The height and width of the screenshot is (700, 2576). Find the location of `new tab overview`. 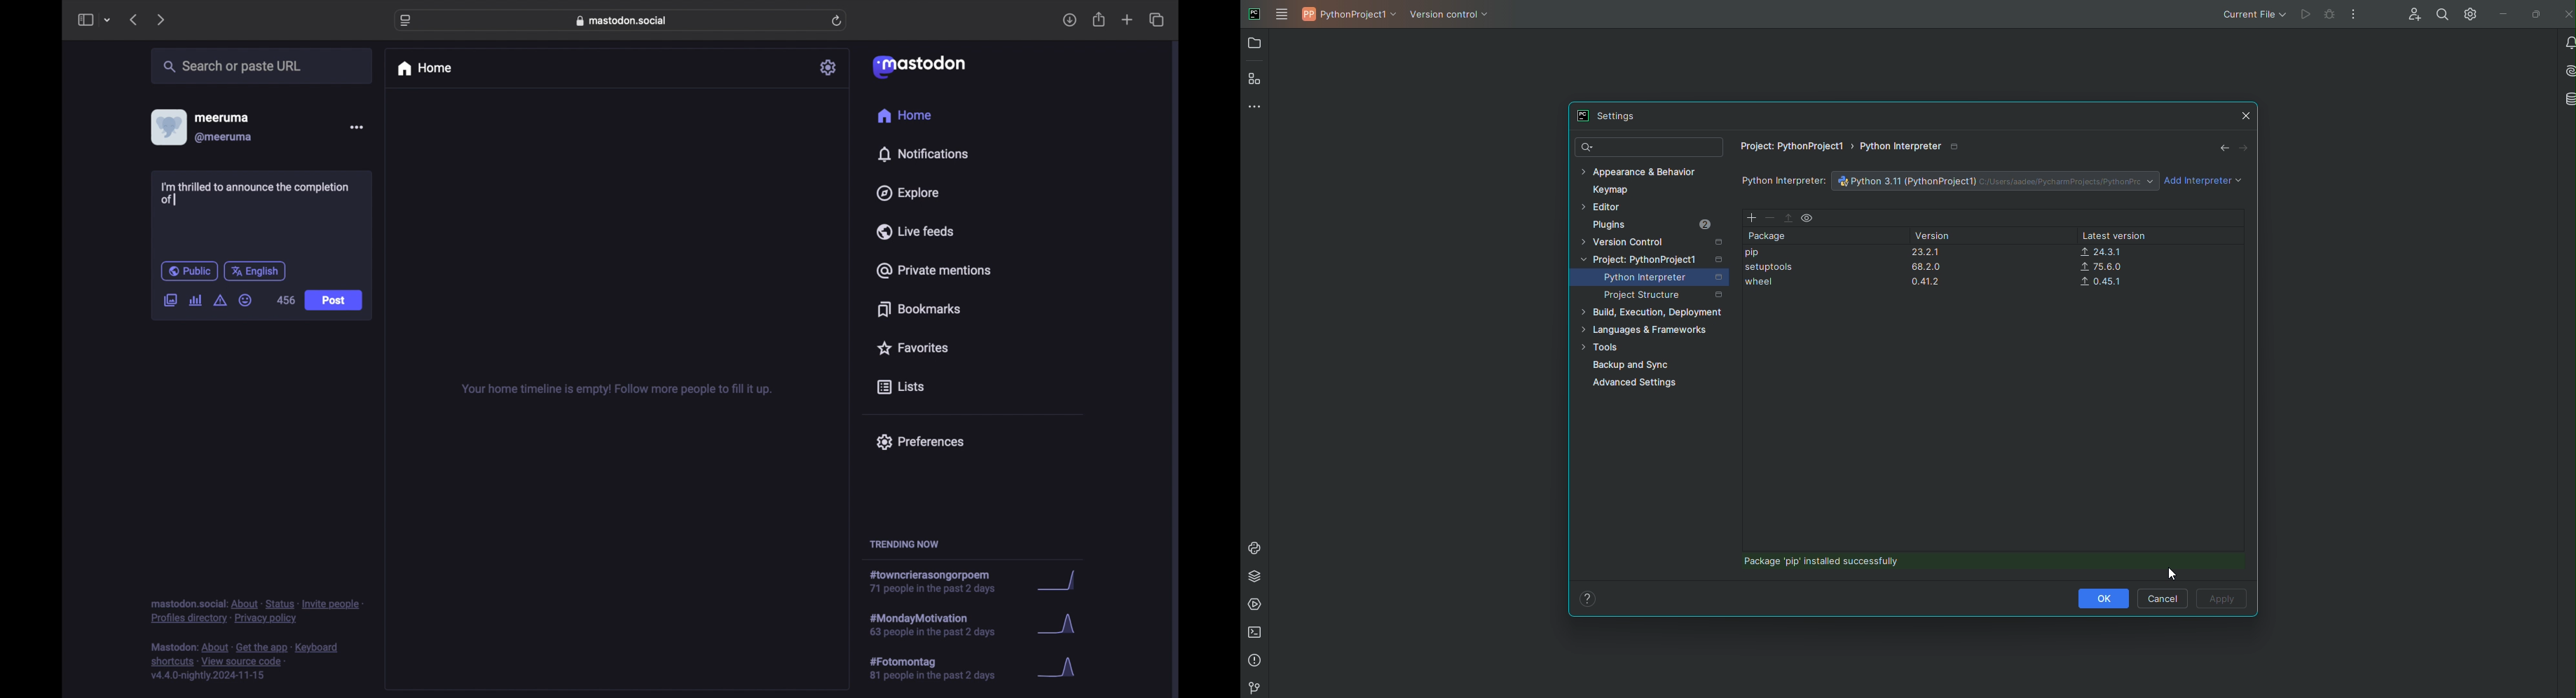

new tab overview is located at coordinates (1128, 19).